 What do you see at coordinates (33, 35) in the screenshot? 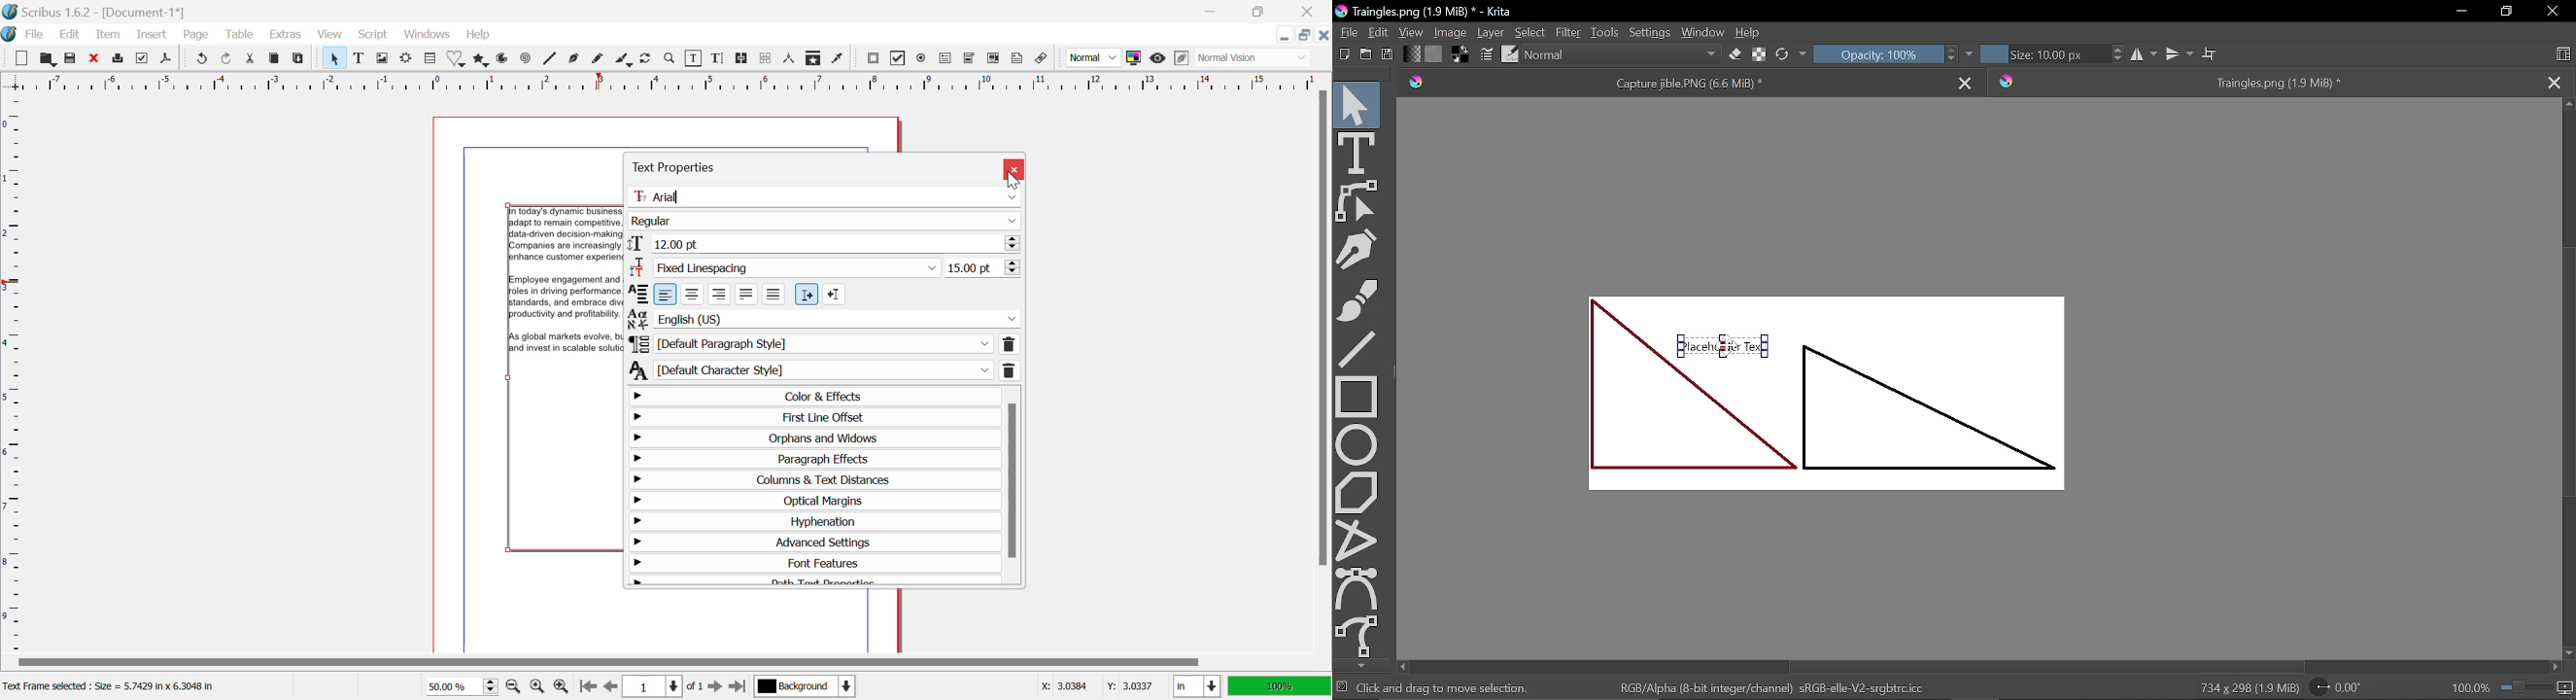
I see `File` at bounding box center [33, 35].